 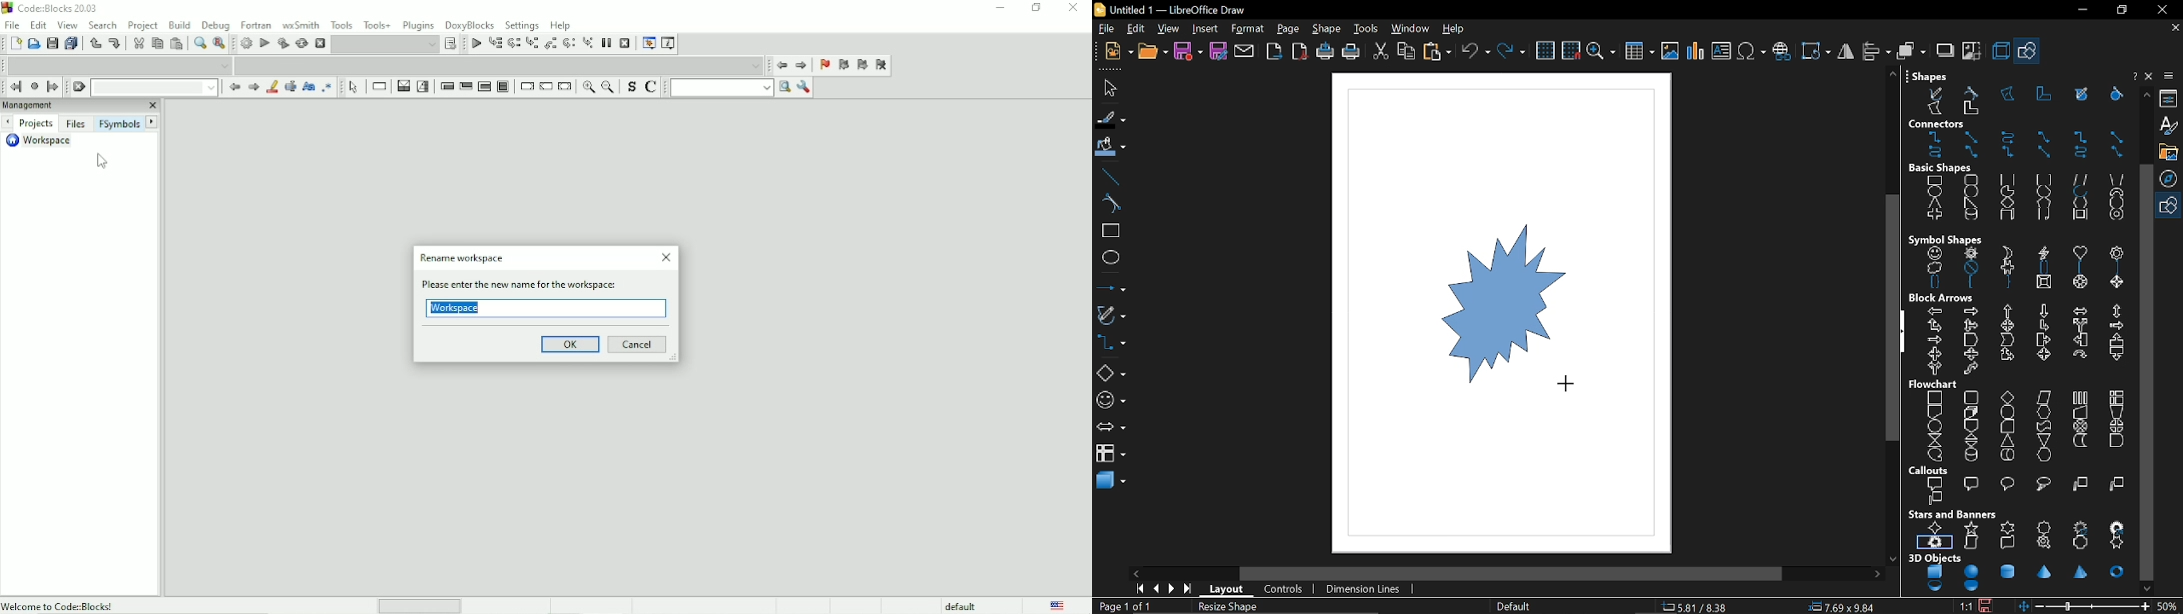 What do you see at coordinates (1207, 28) in the screenshot?
I see `insert` at bounding box center [1207, 28].